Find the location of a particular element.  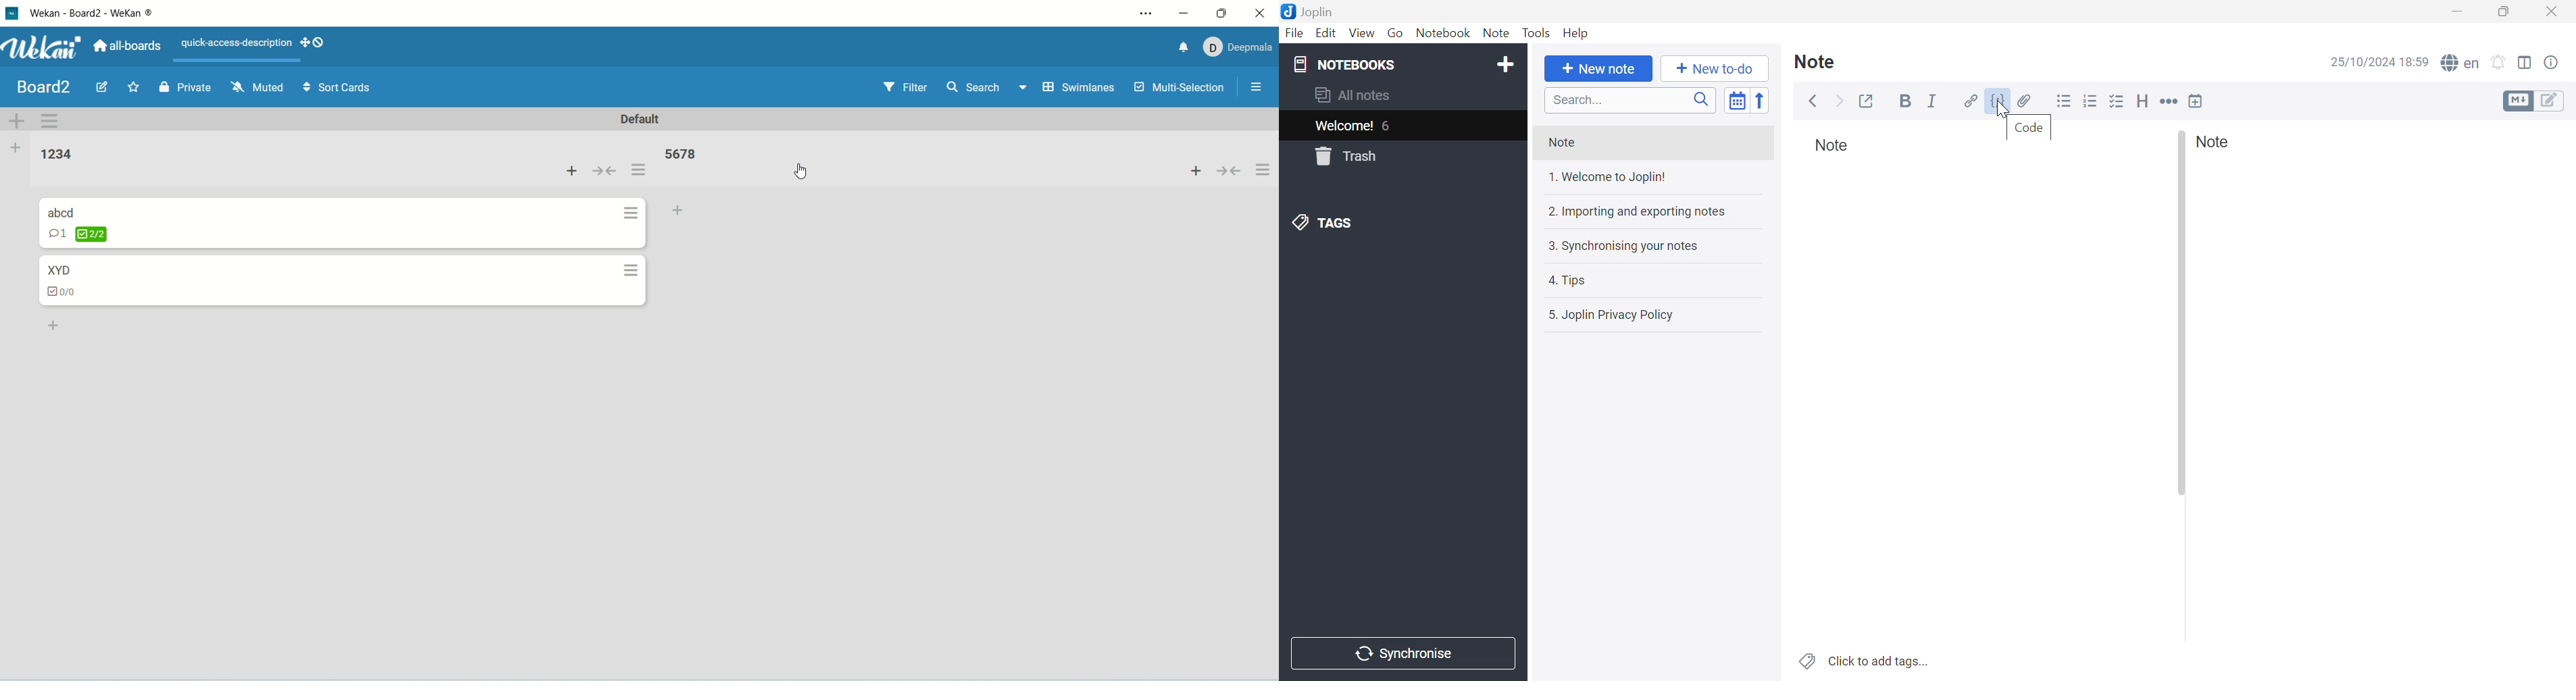

1. Welcome to Joplin! is located at coordinates (1604, 178).